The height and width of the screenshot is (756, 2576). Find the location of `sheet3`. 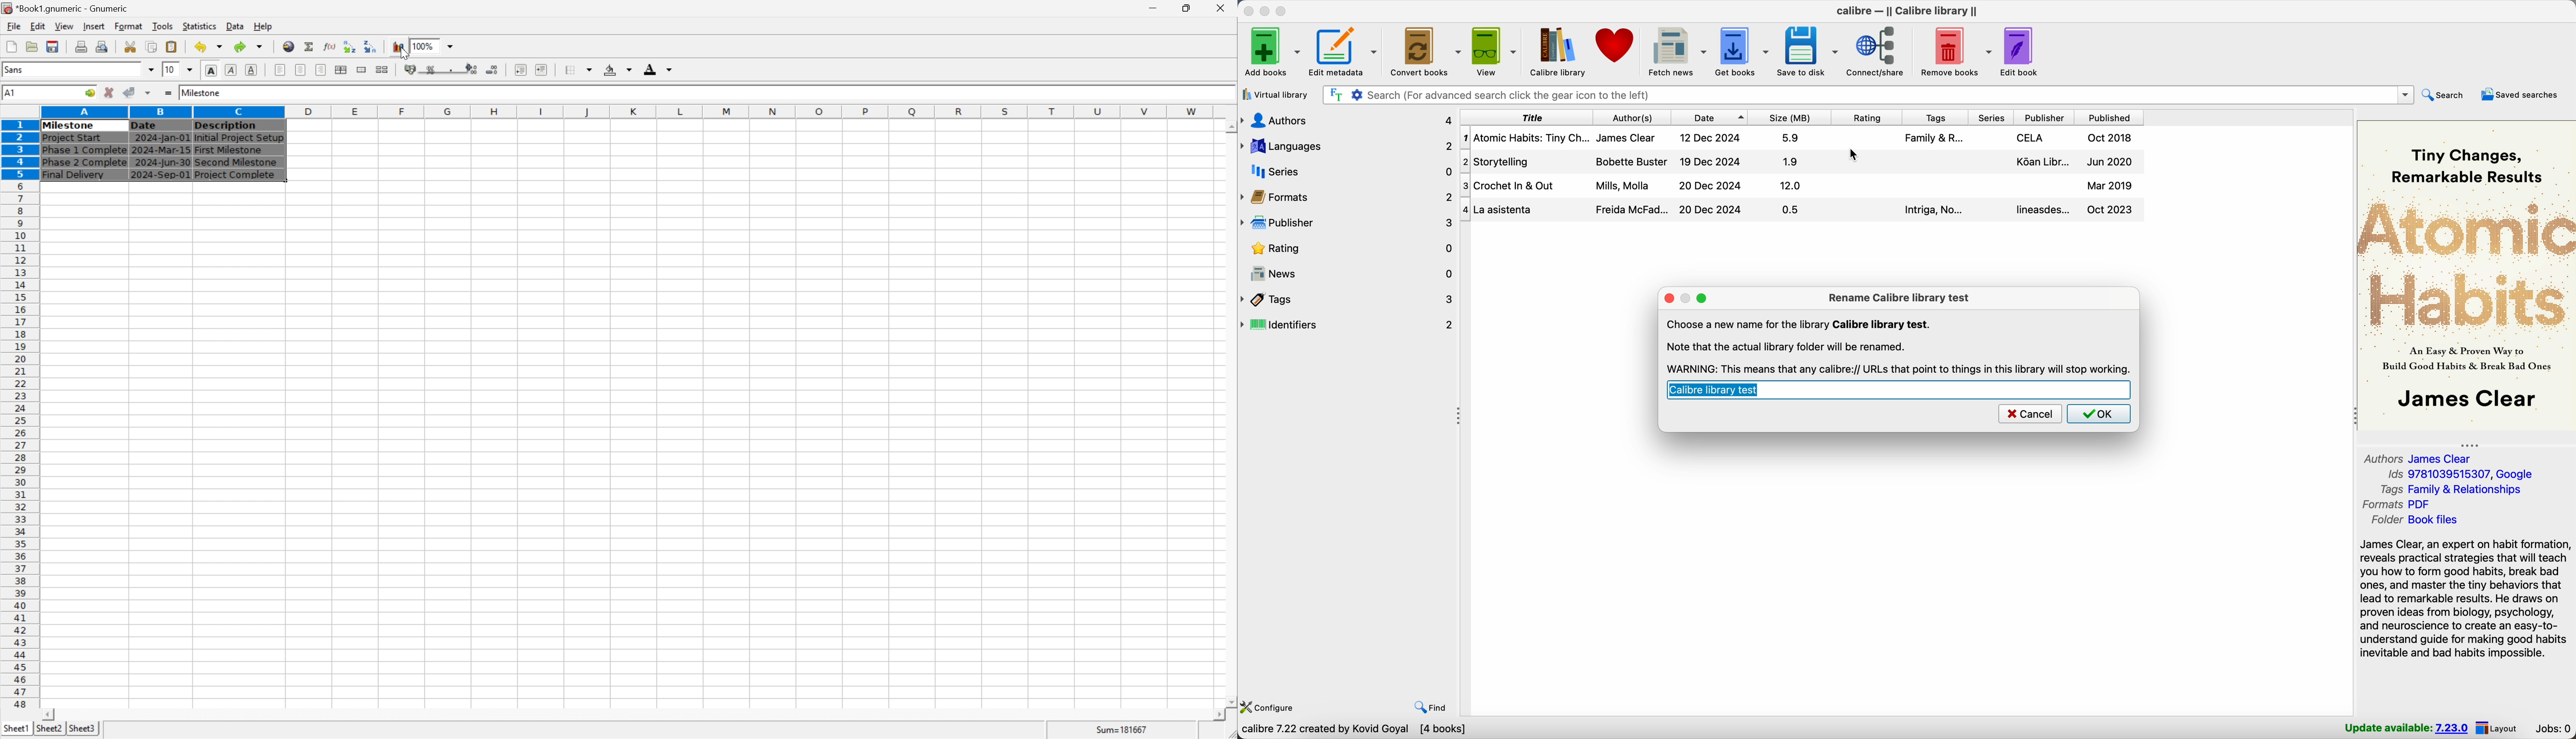

sheet3 is located at coordinates (82, 731).